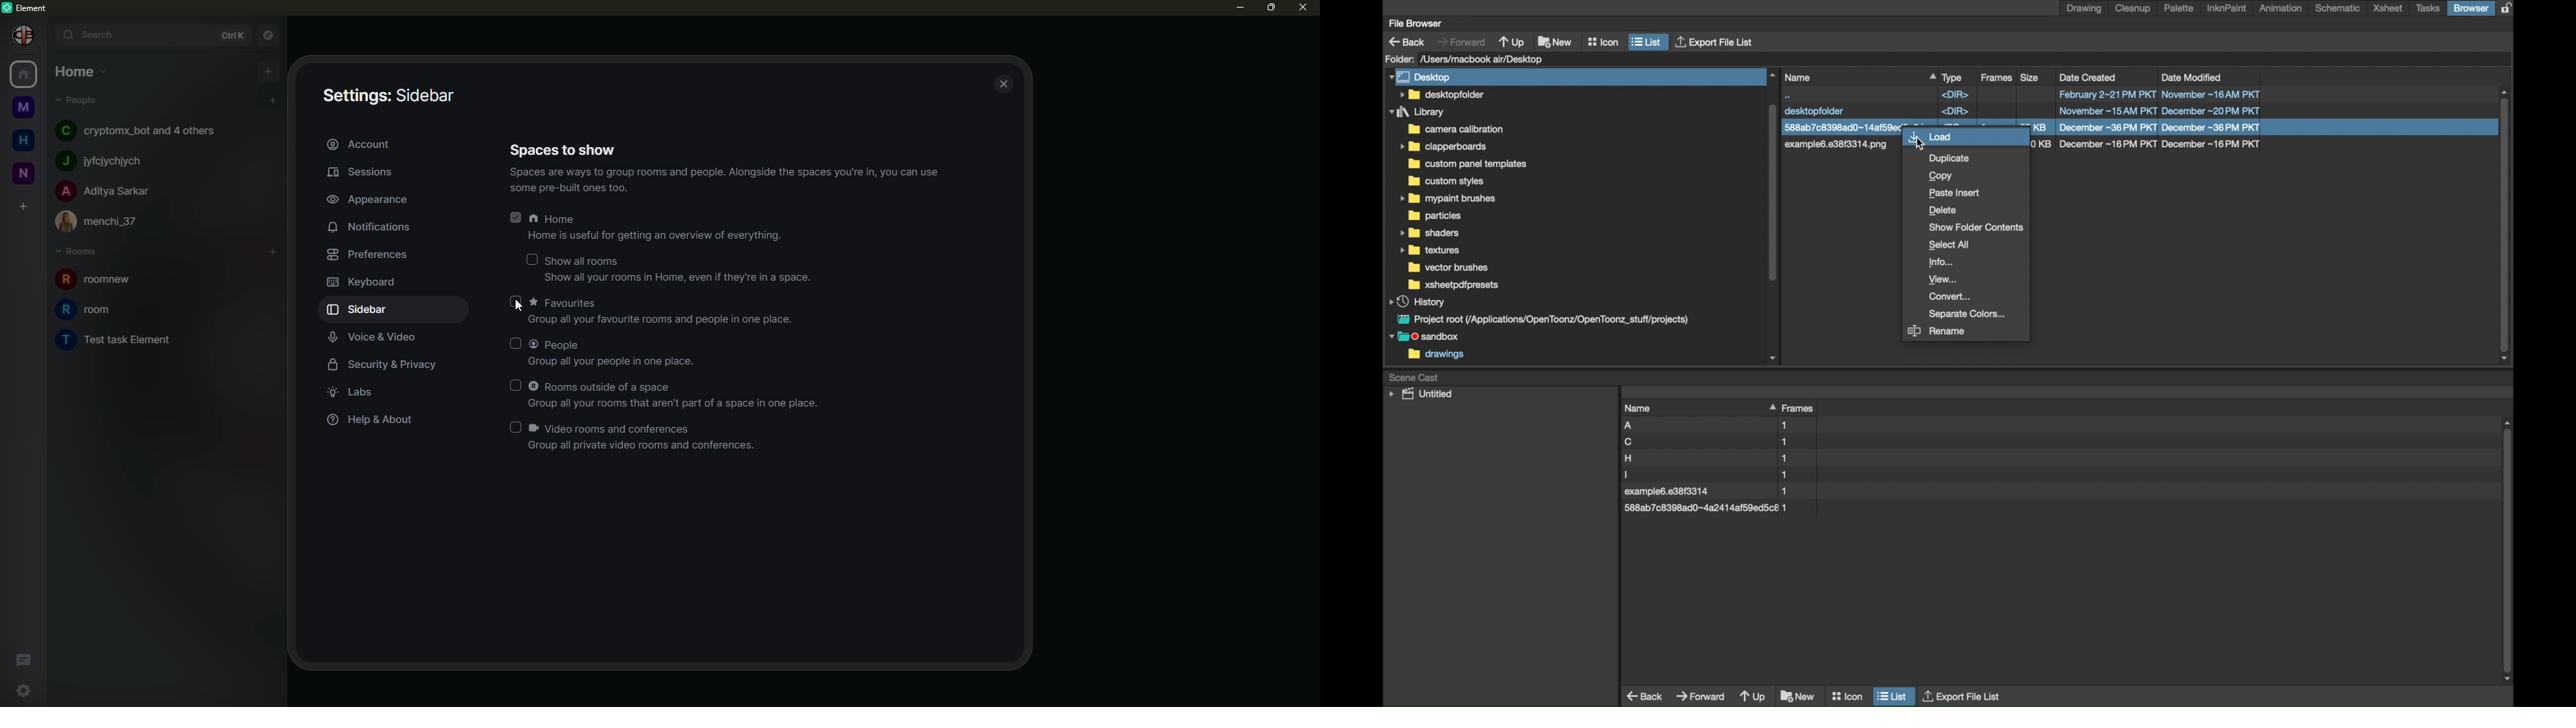  Describe the element at coordinates (109, 161) in the screenshot. I see `people` at that location.